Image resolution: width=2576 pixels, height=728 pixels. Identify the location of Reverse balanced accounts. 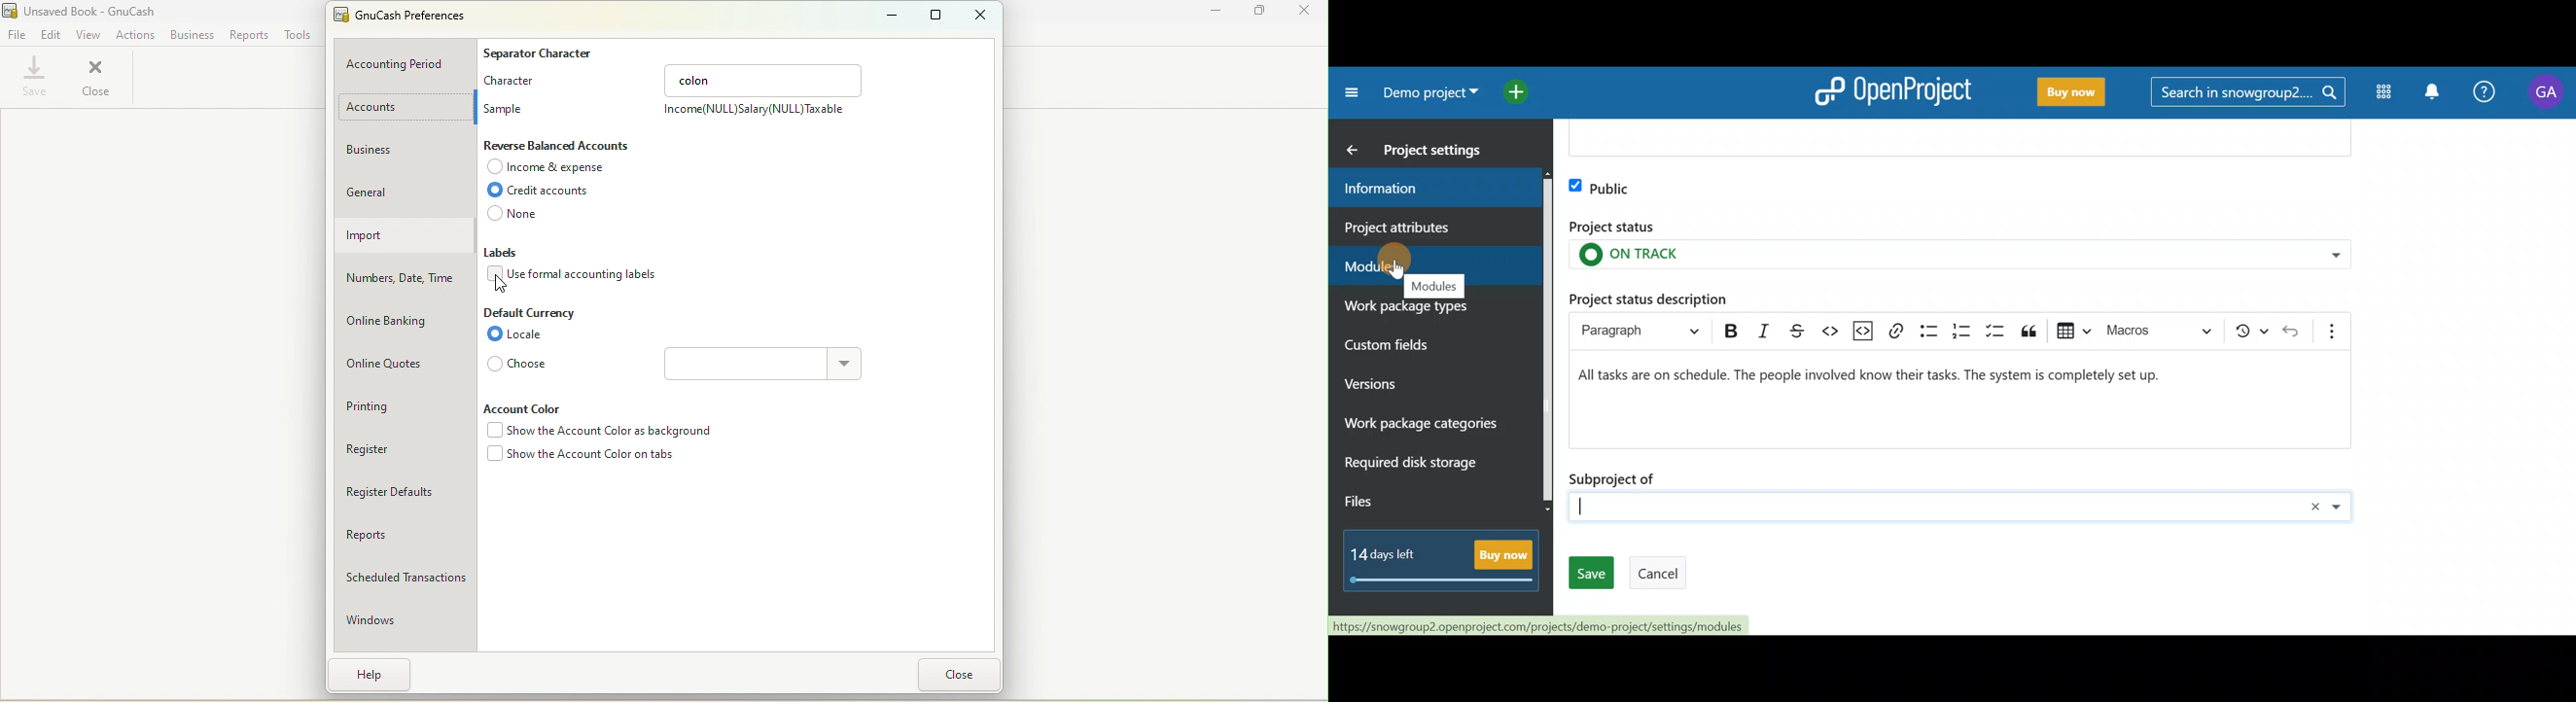
(560, 146).